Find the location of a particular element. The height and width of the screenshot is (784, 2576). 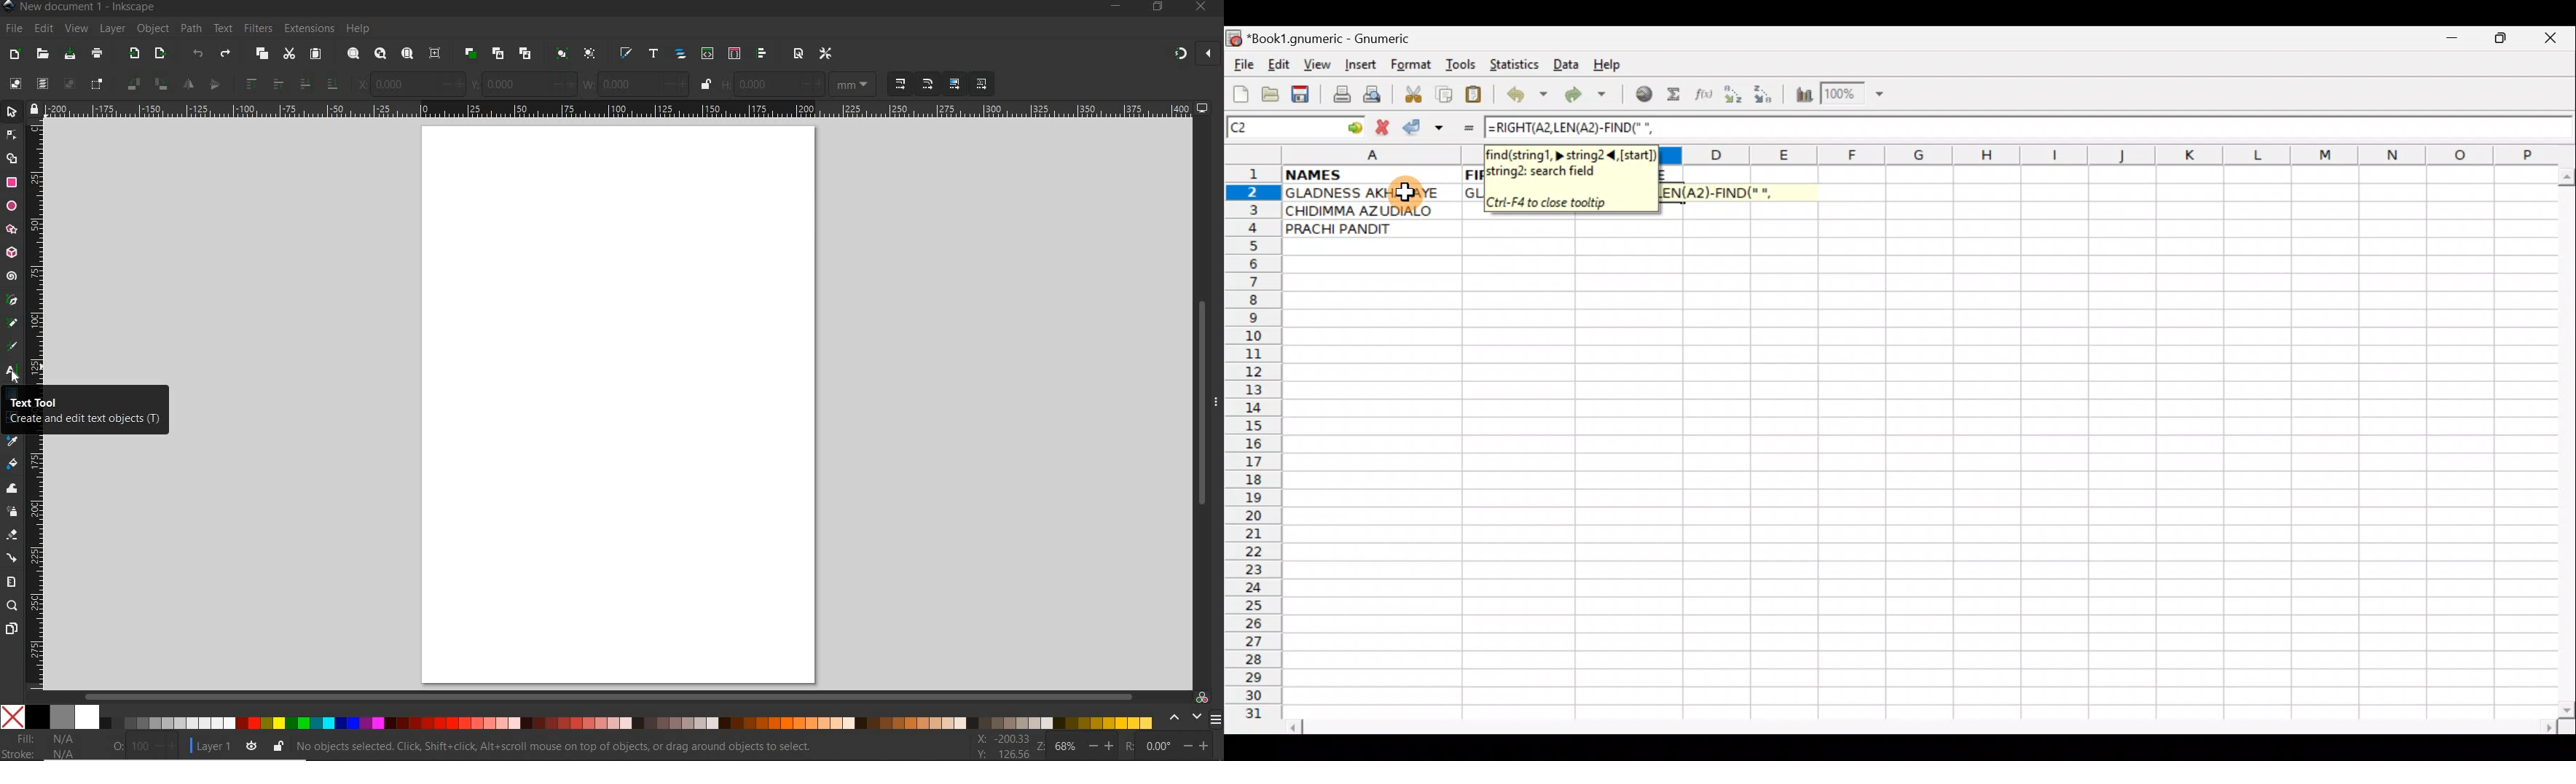

Enter formula is located at coordinates (1462, 128).